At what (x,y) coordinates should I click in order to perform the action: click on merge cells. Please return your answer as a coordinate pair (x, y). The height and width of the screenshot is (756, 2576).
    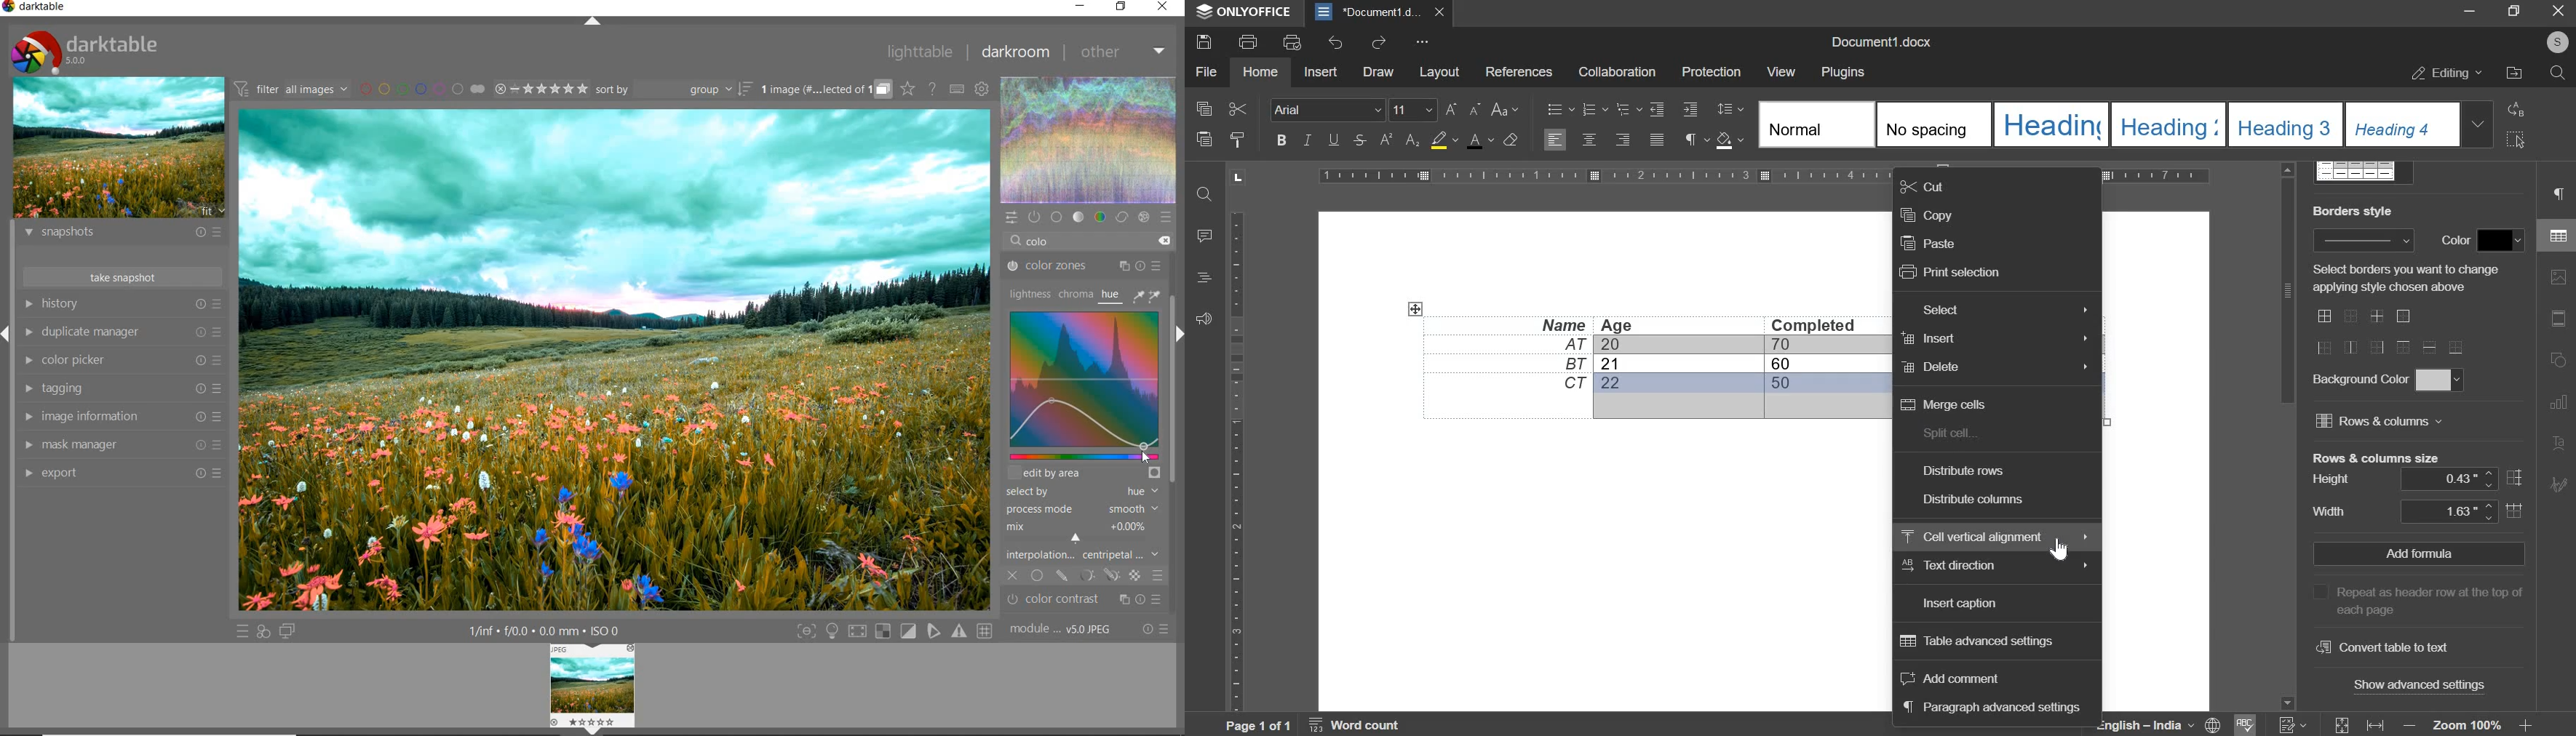
    Looking at the image, I should click on (1944, 402).